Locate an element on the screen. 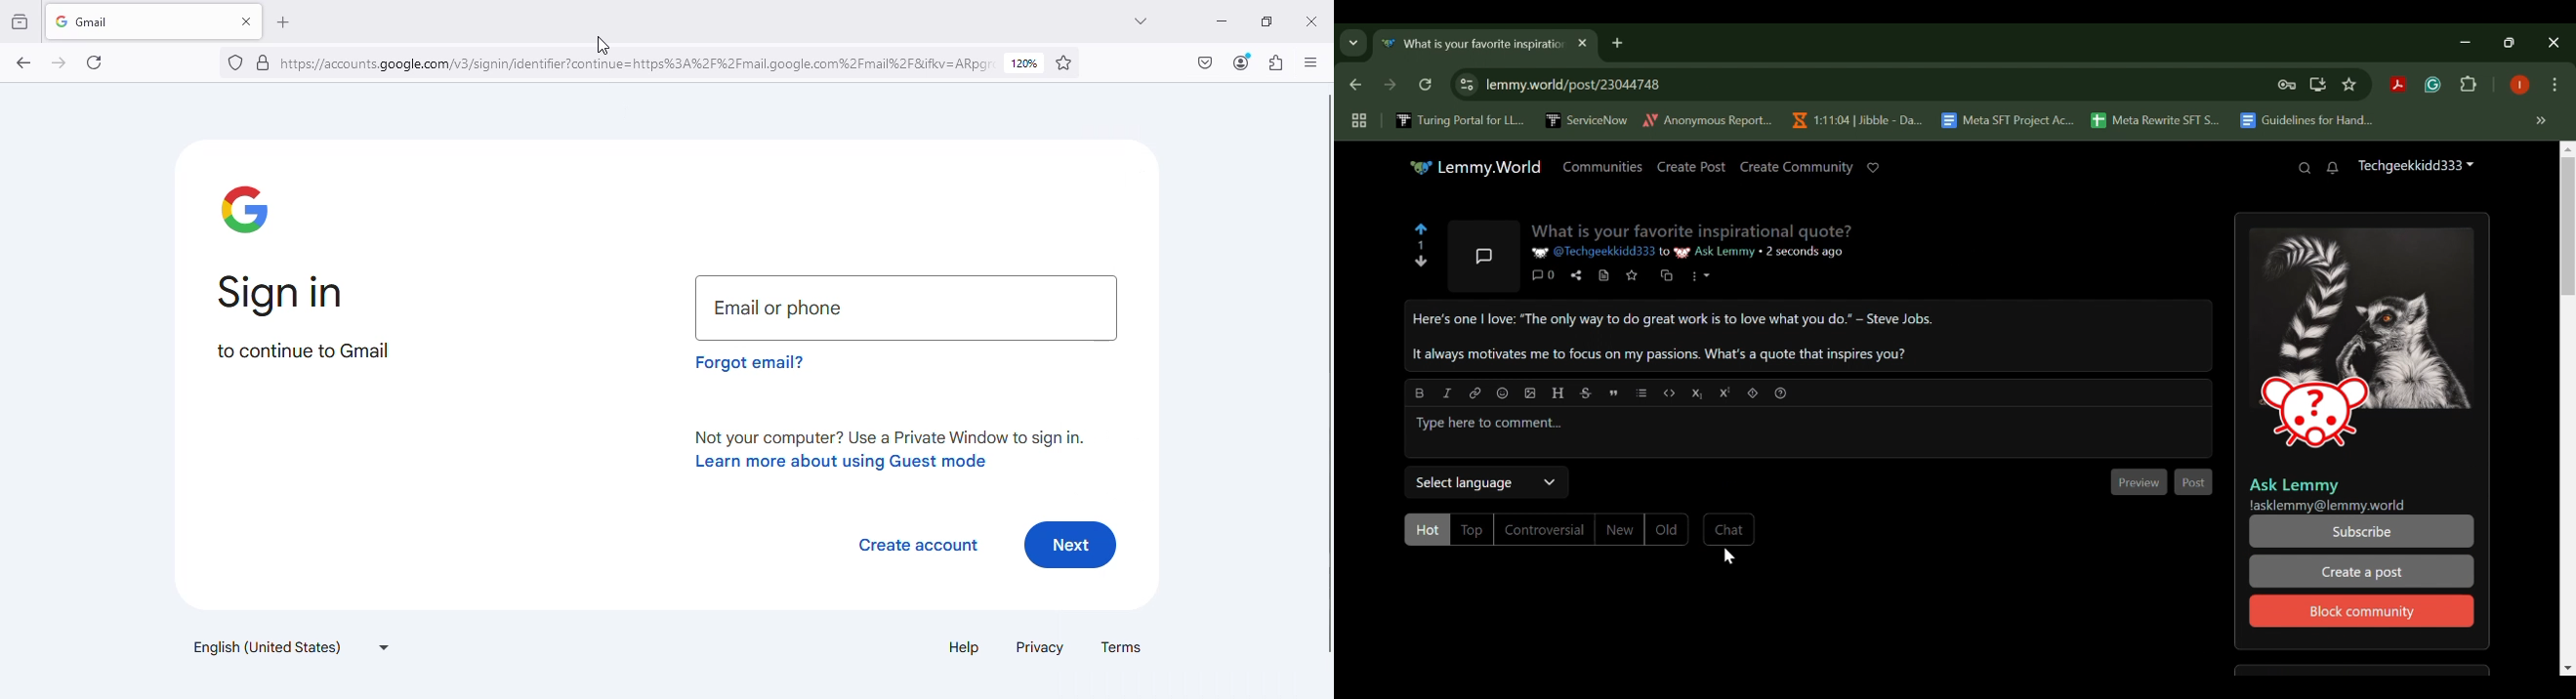 The height and width of the screenshot is (700, 2576). spoiler is located at coordinates (1752, 392).